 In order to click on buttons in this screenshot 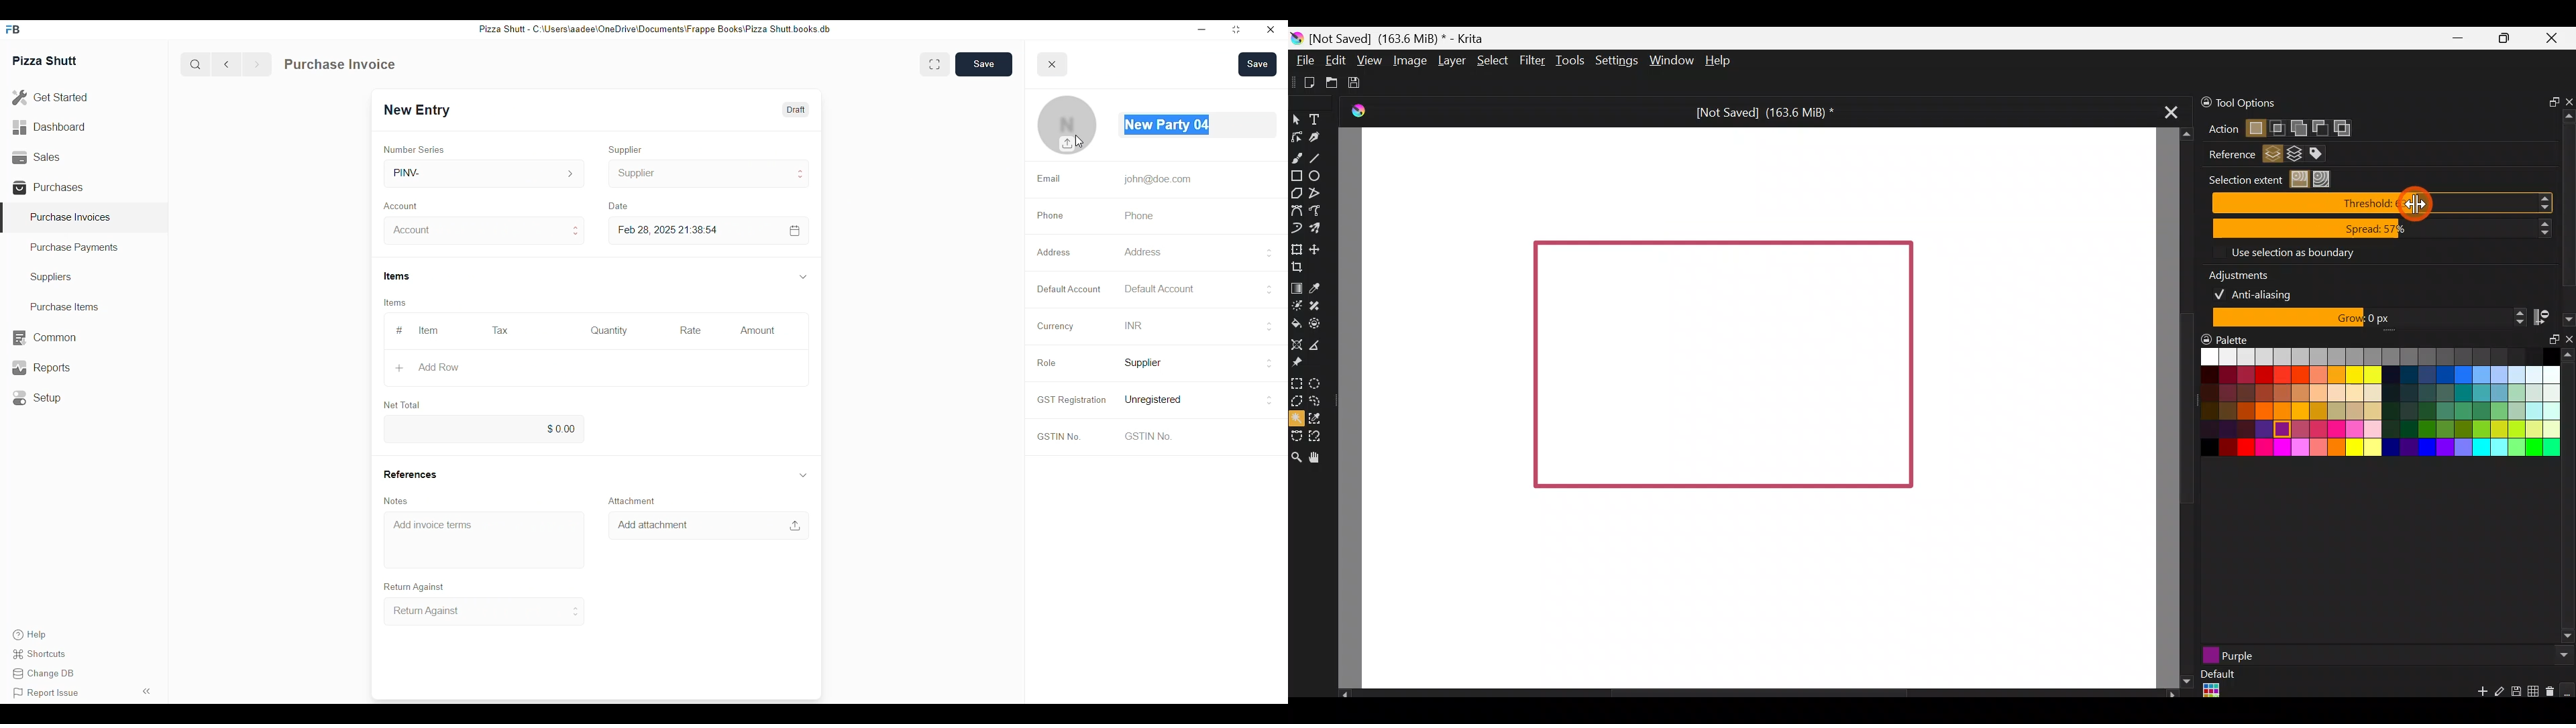, I will do `click(1269, 253)`.